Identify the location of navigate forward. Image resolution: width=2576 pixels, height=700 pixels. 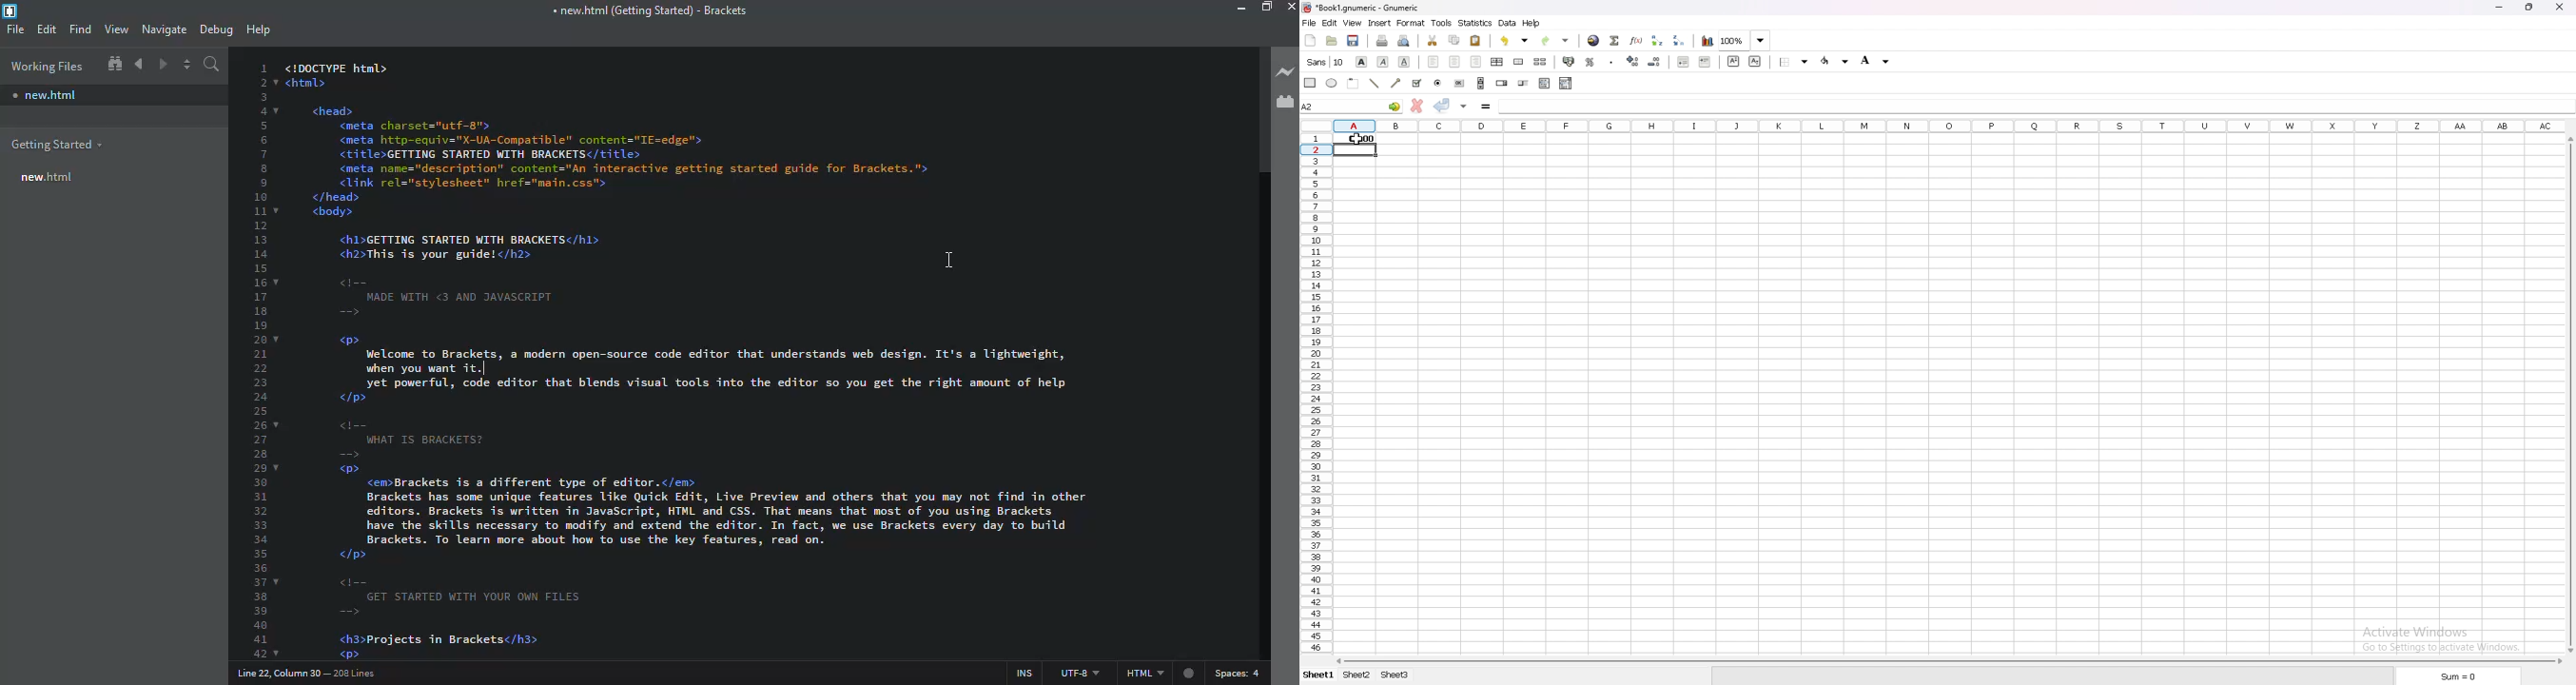
(164, 65).